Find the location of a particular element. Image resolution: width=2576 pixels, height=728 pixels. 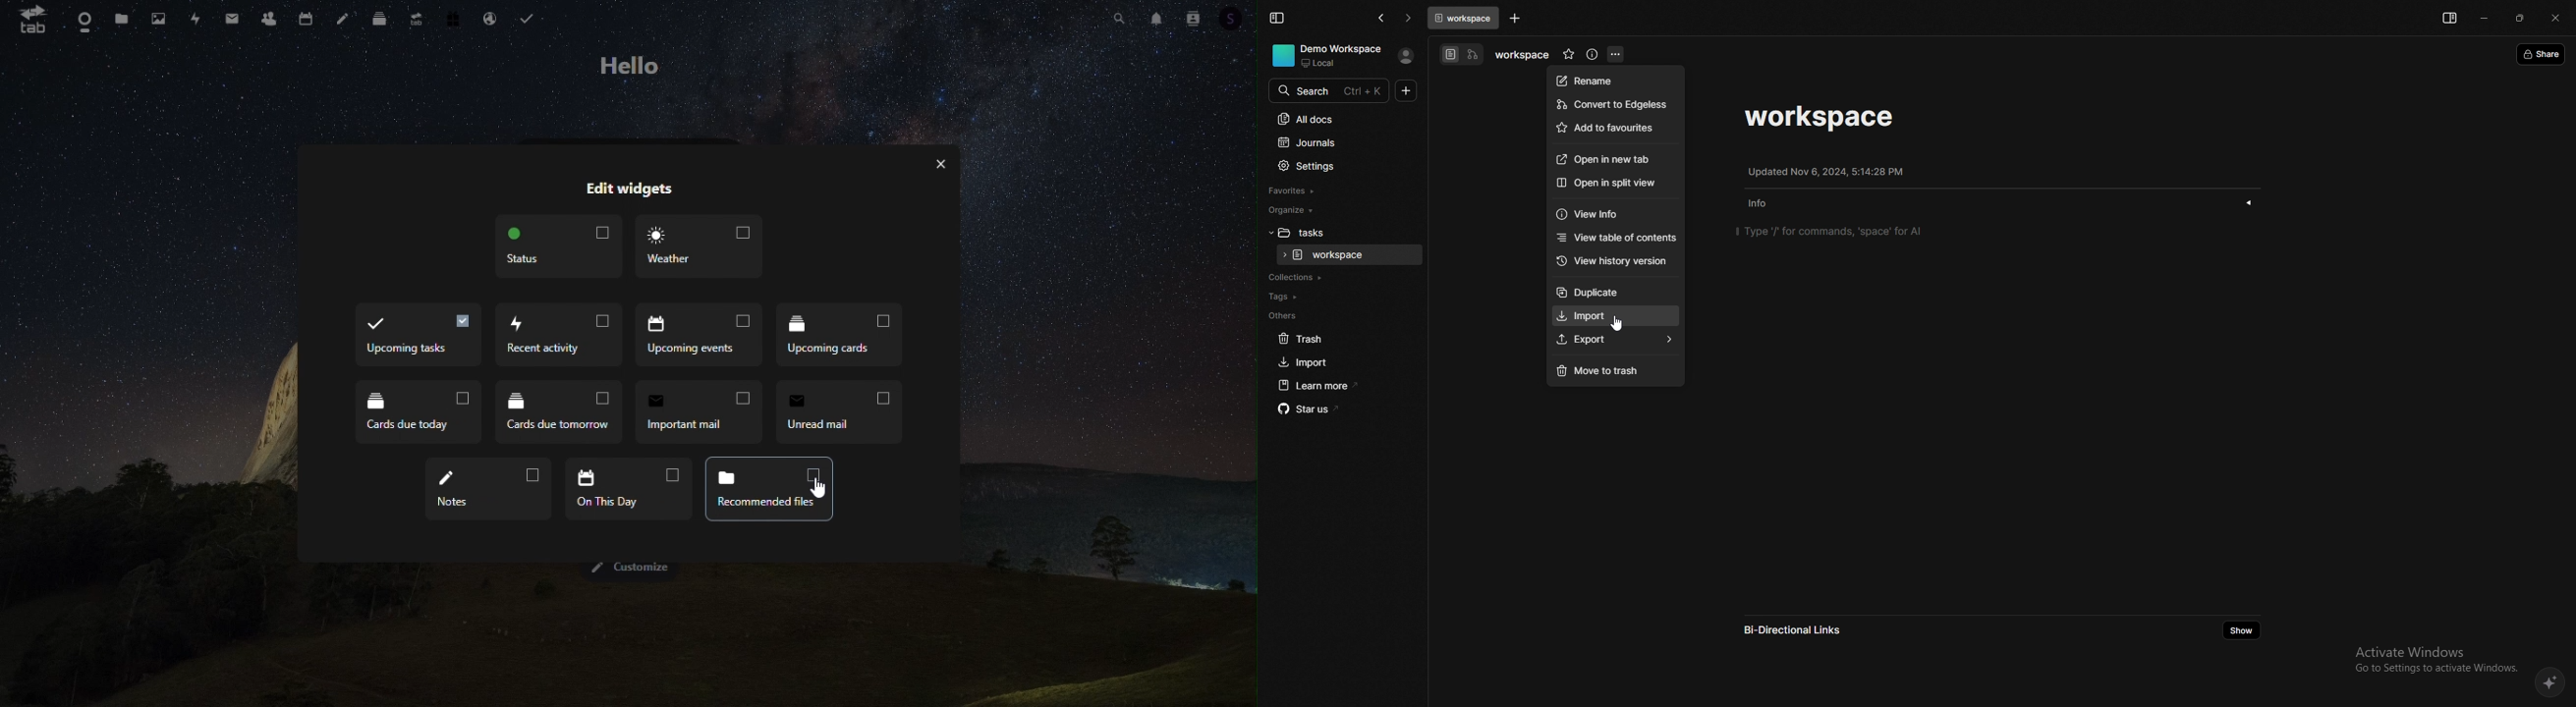

upgrade is located at coordinates (417, 23).